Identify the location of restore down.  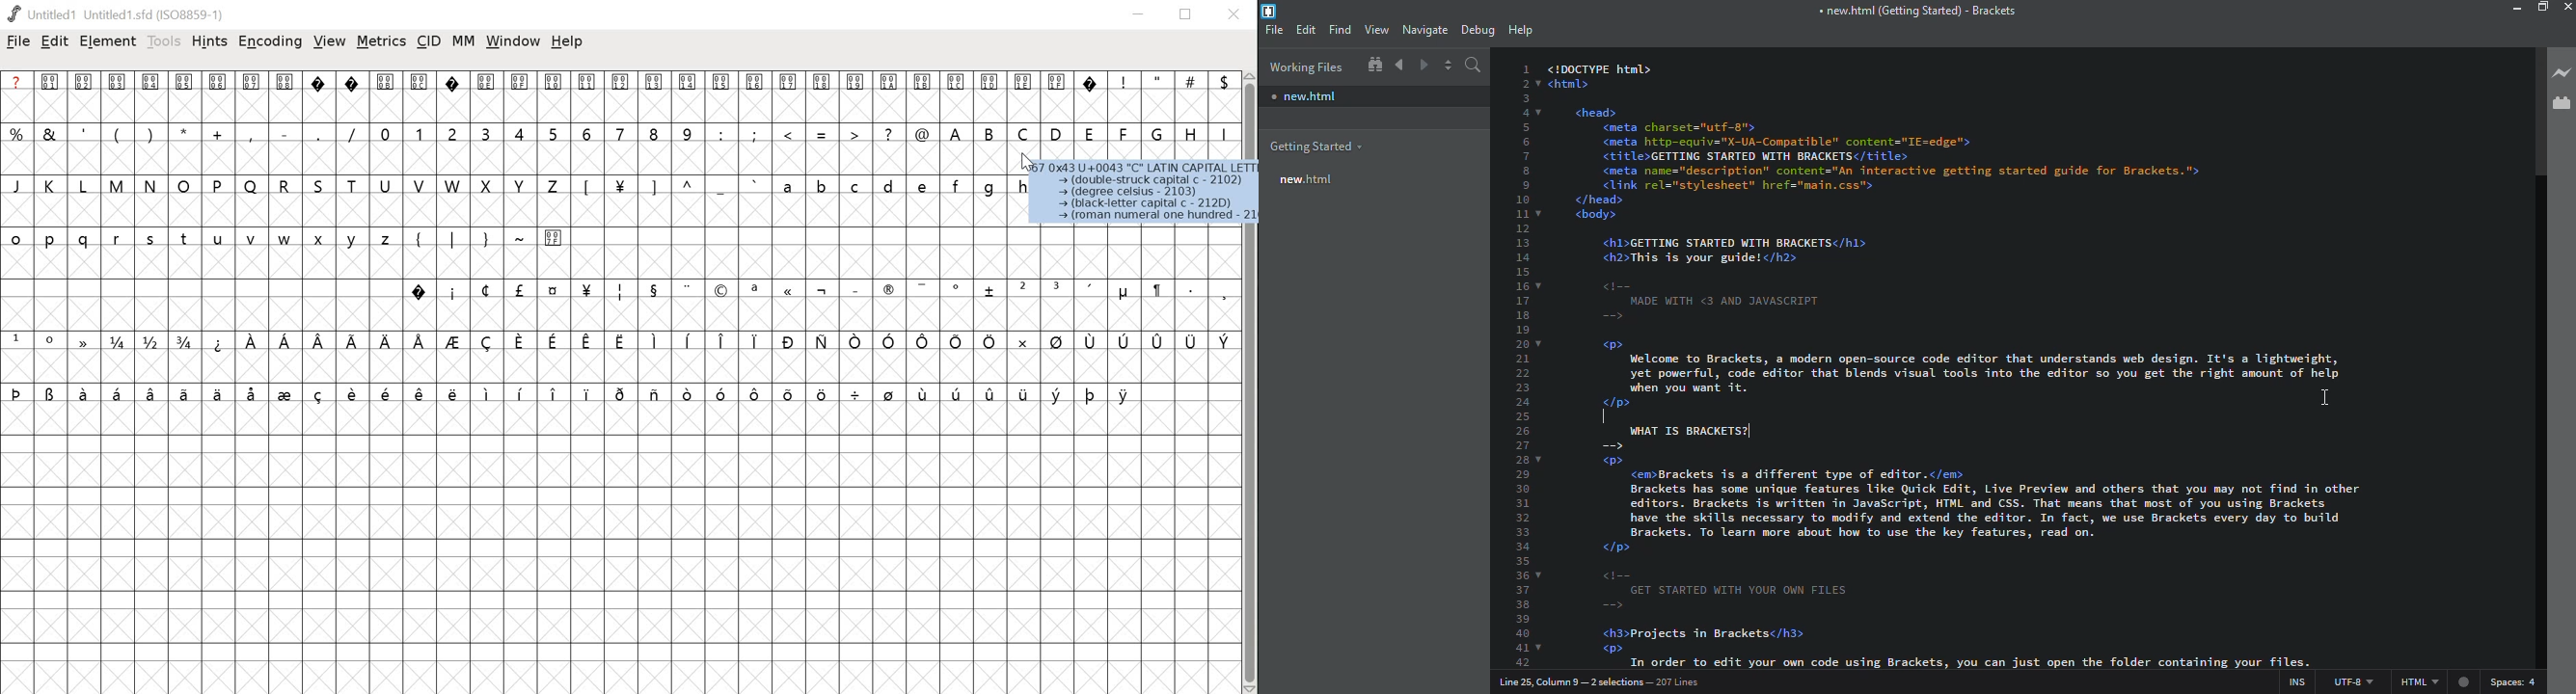
(1187, 14).